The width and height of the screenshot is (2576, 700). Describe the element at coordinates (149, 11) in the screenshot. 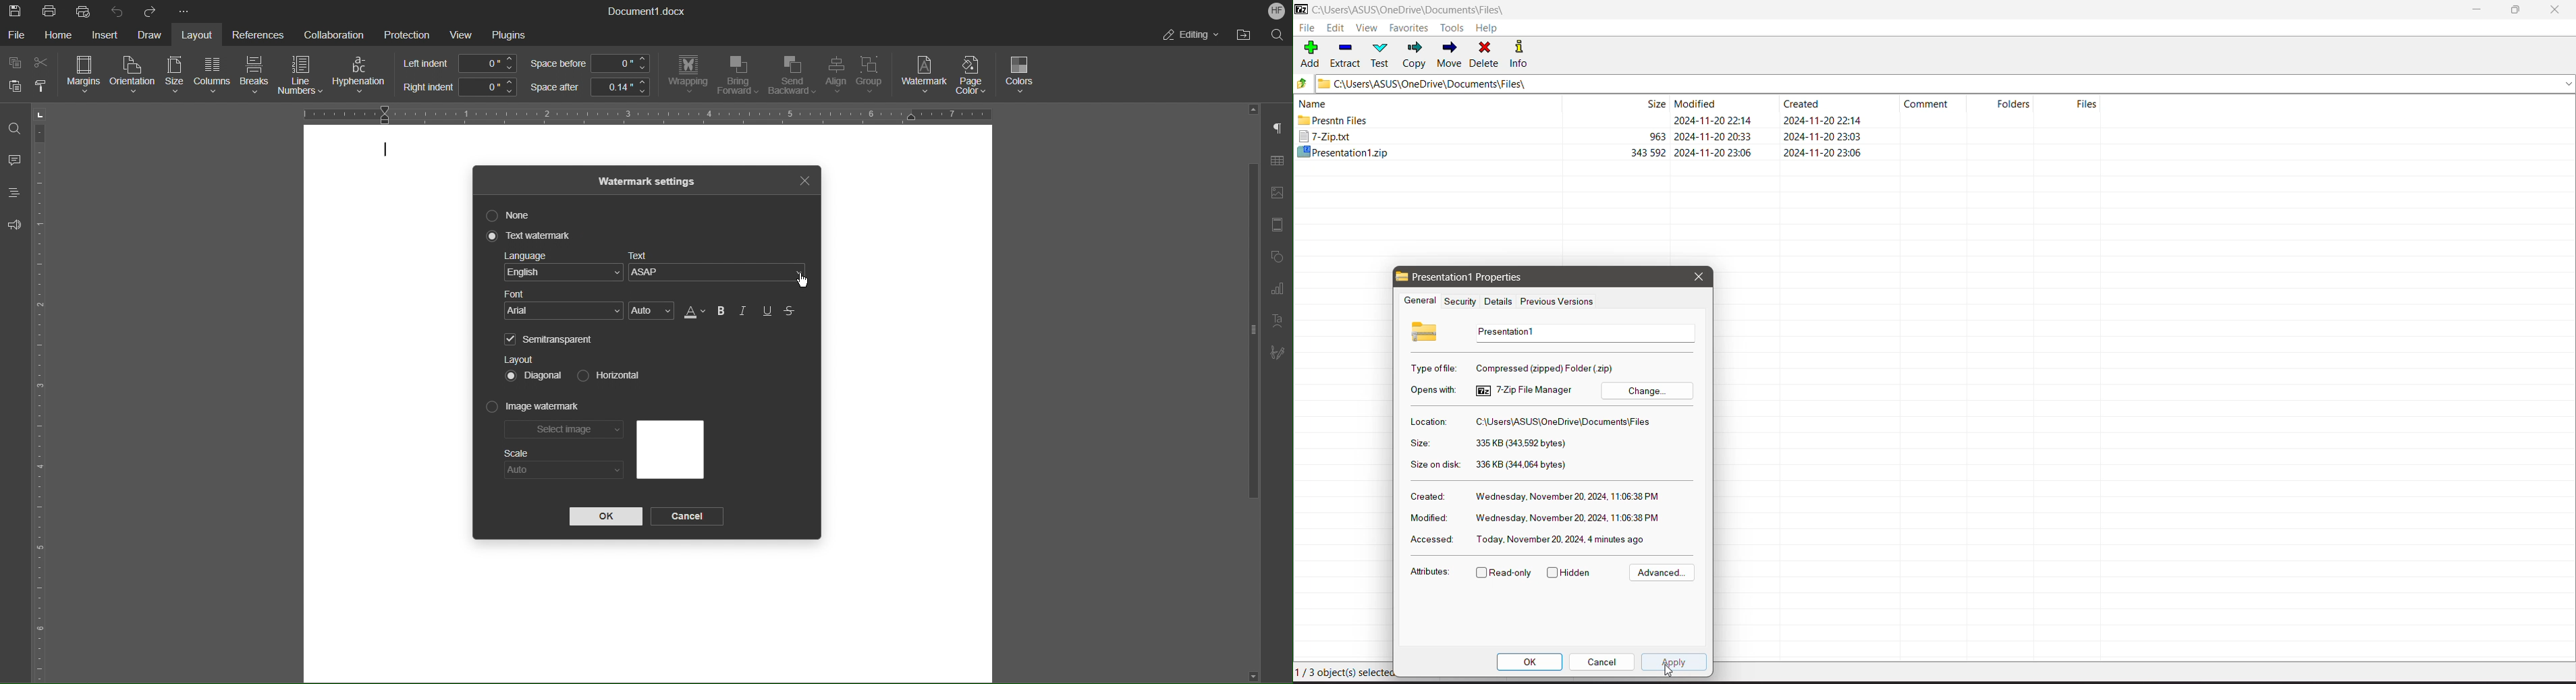

I see `Redo` at that location.